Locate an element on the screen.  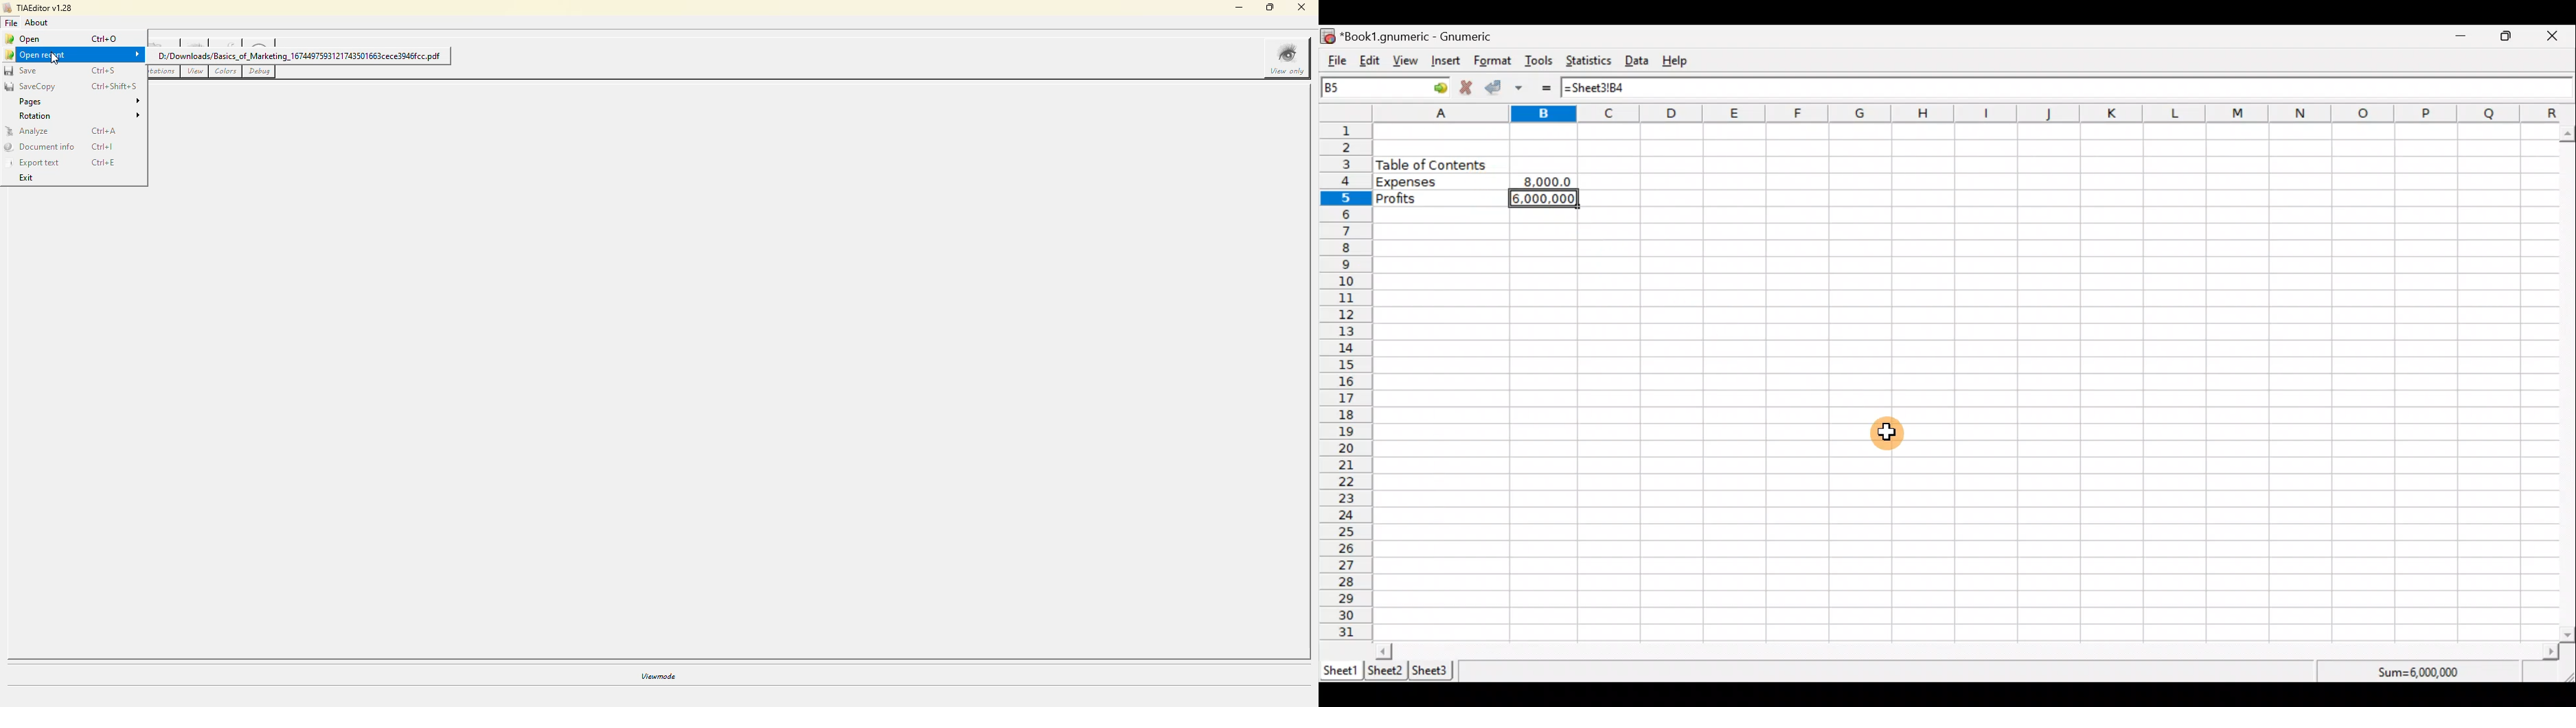
Enter formula is located at coordinates (1549, 88).